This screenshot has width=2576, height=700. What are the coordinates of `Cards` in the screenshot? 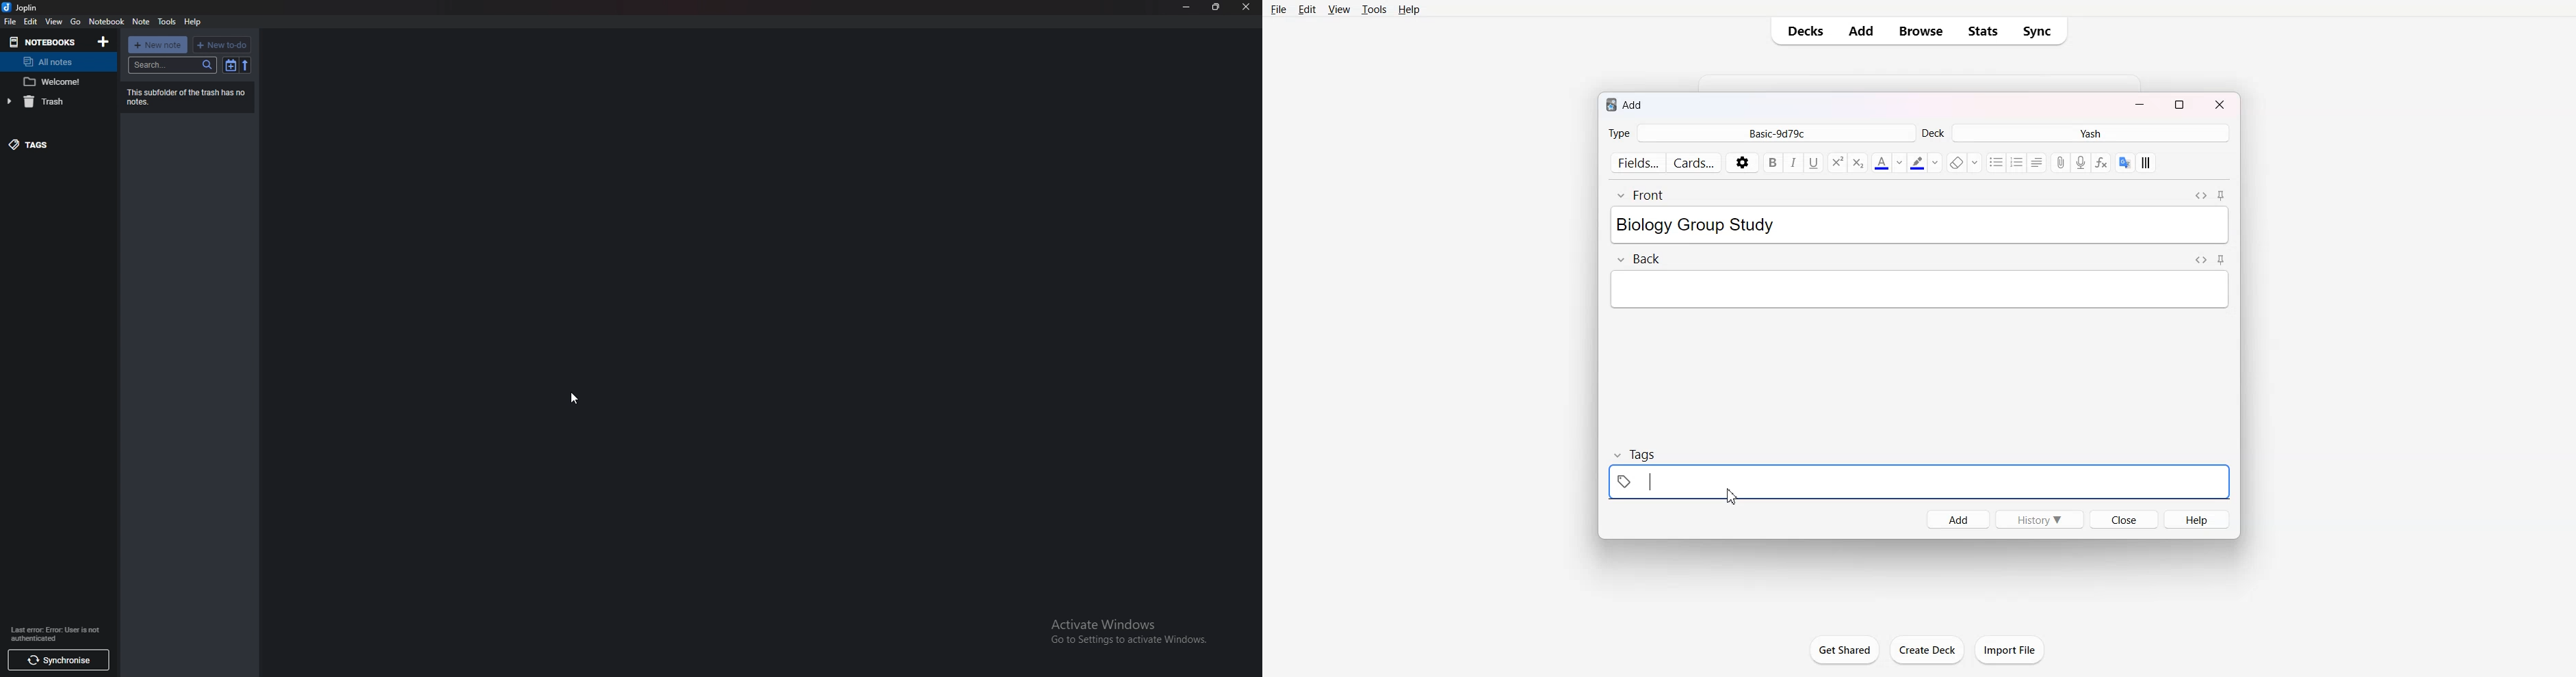 It's located at (1695, 161).